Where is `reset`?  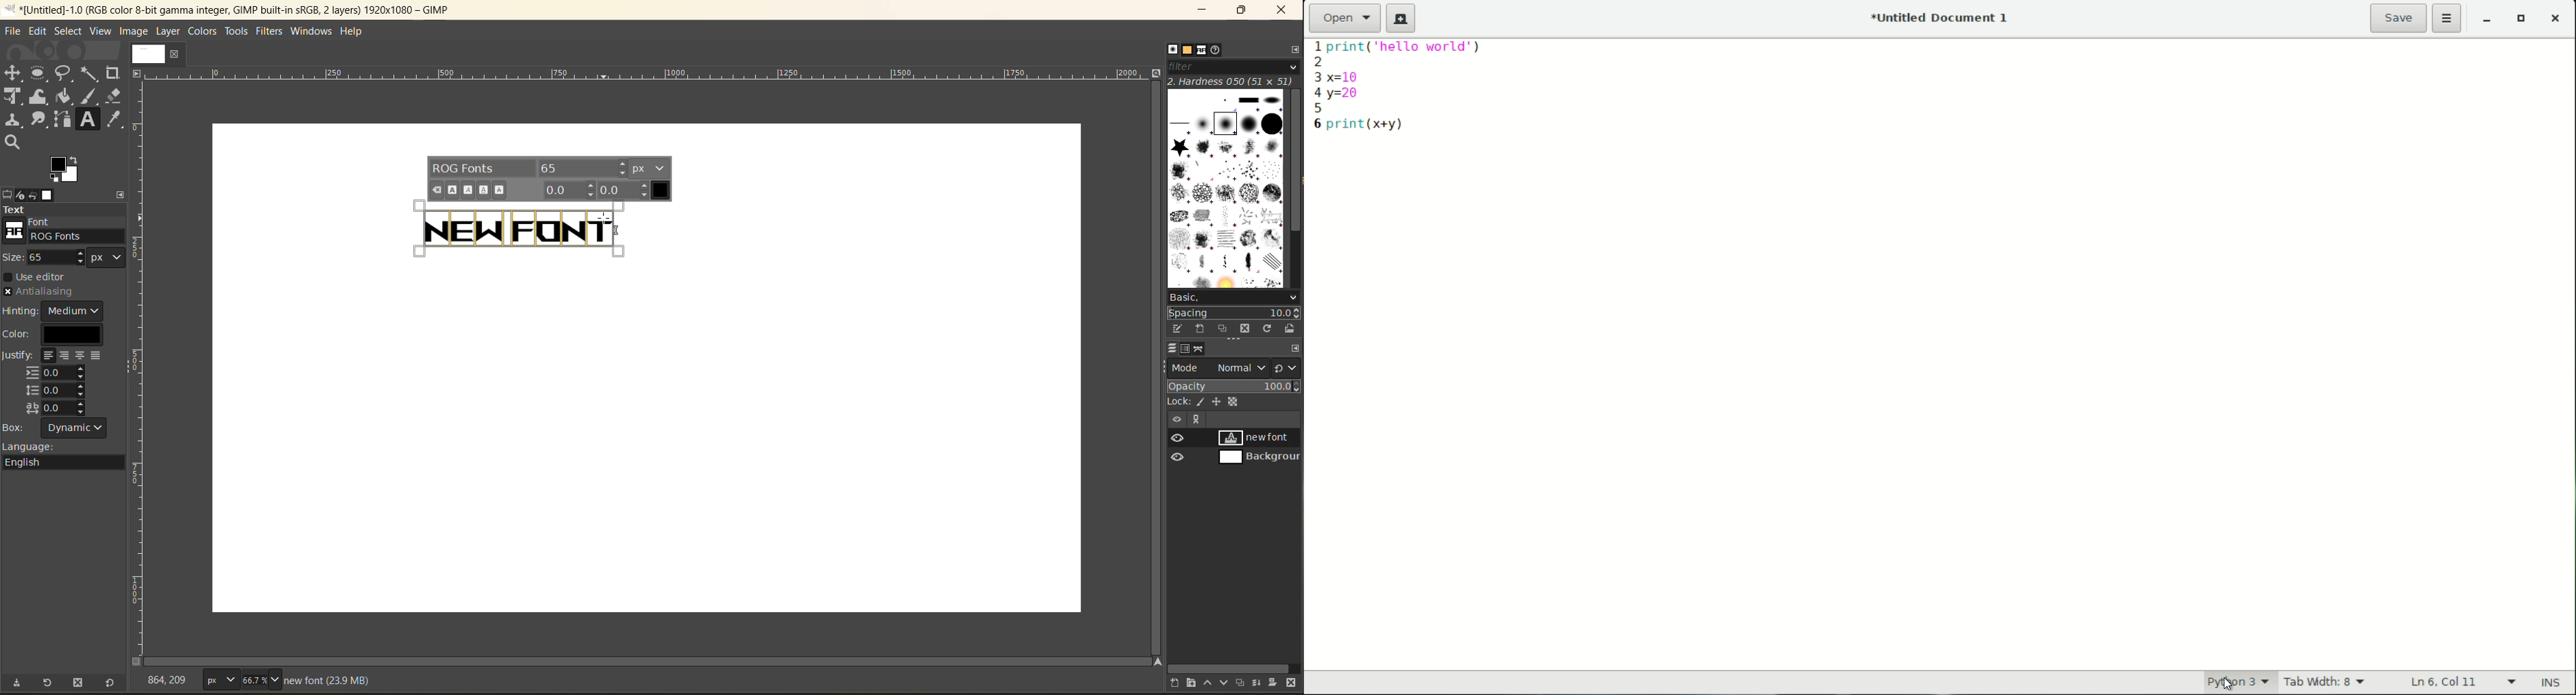 reset is located at coordinates (114, 681).